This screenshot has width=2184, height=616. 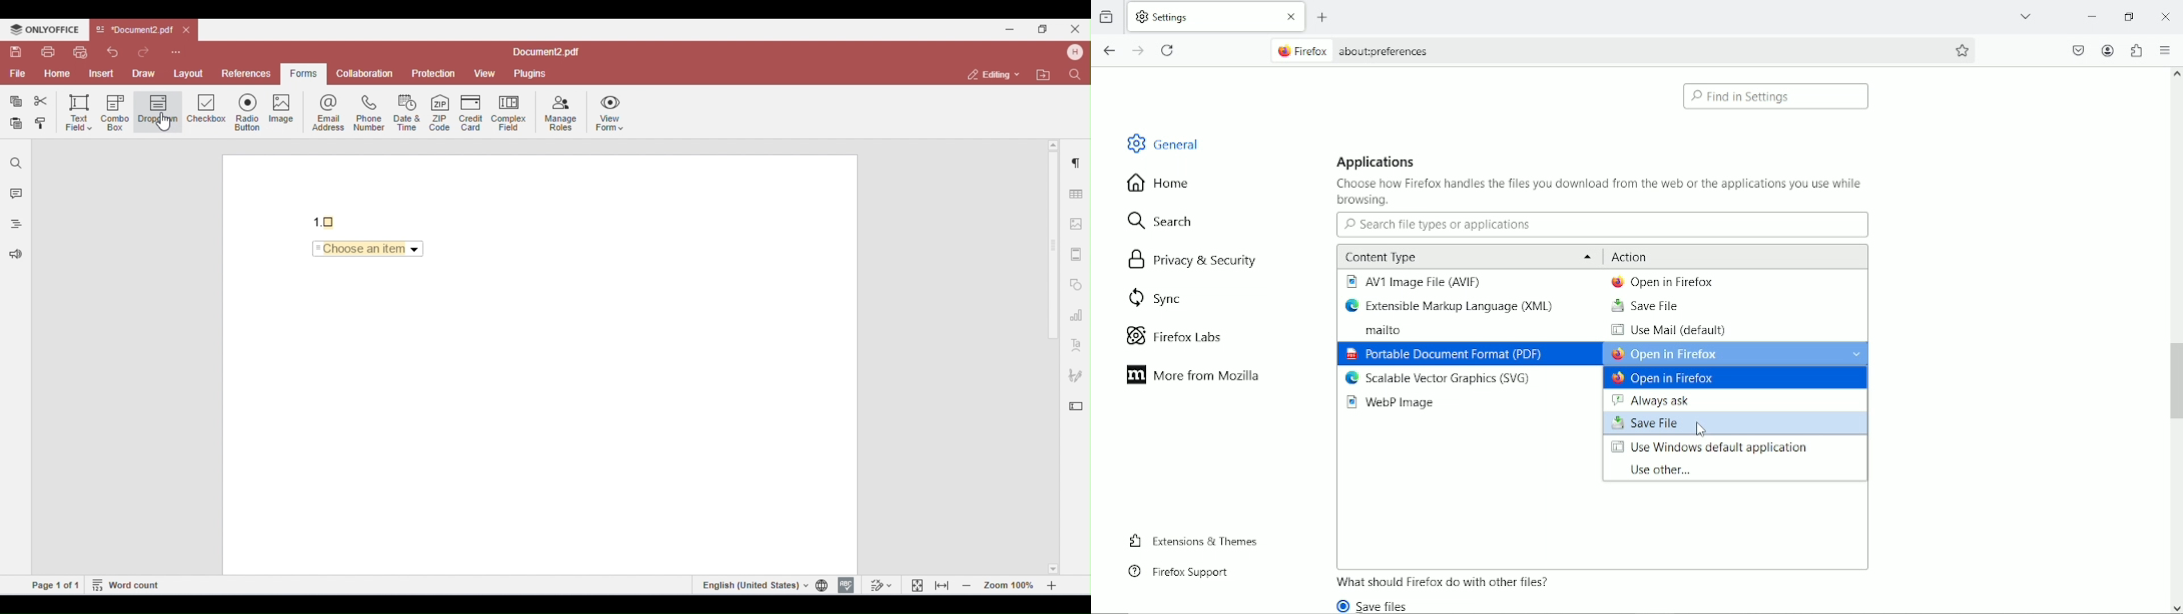 What do you see at coordinates (1109, 15) in the screenshot?
I see `View recent browsing` at bounding box center [1109, 15].